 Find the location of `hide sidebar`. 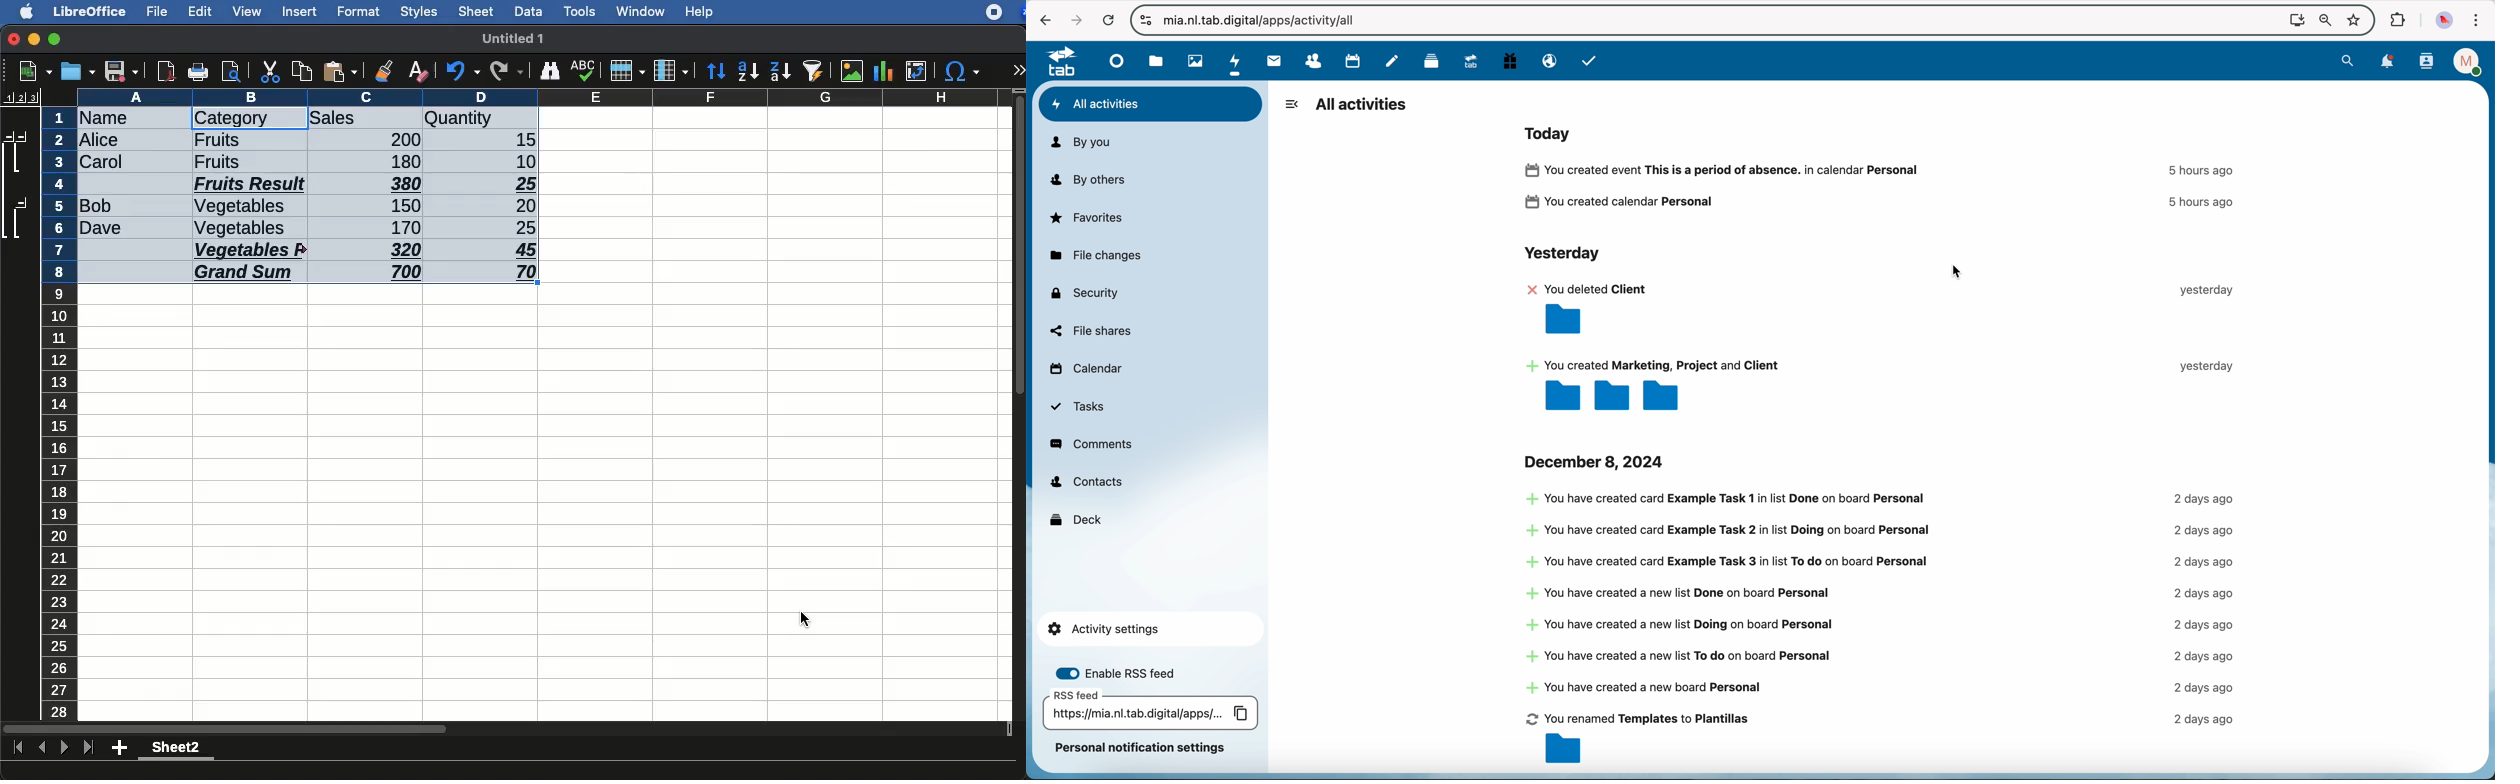

hide sidebar is located at coordinates (1291, 104).